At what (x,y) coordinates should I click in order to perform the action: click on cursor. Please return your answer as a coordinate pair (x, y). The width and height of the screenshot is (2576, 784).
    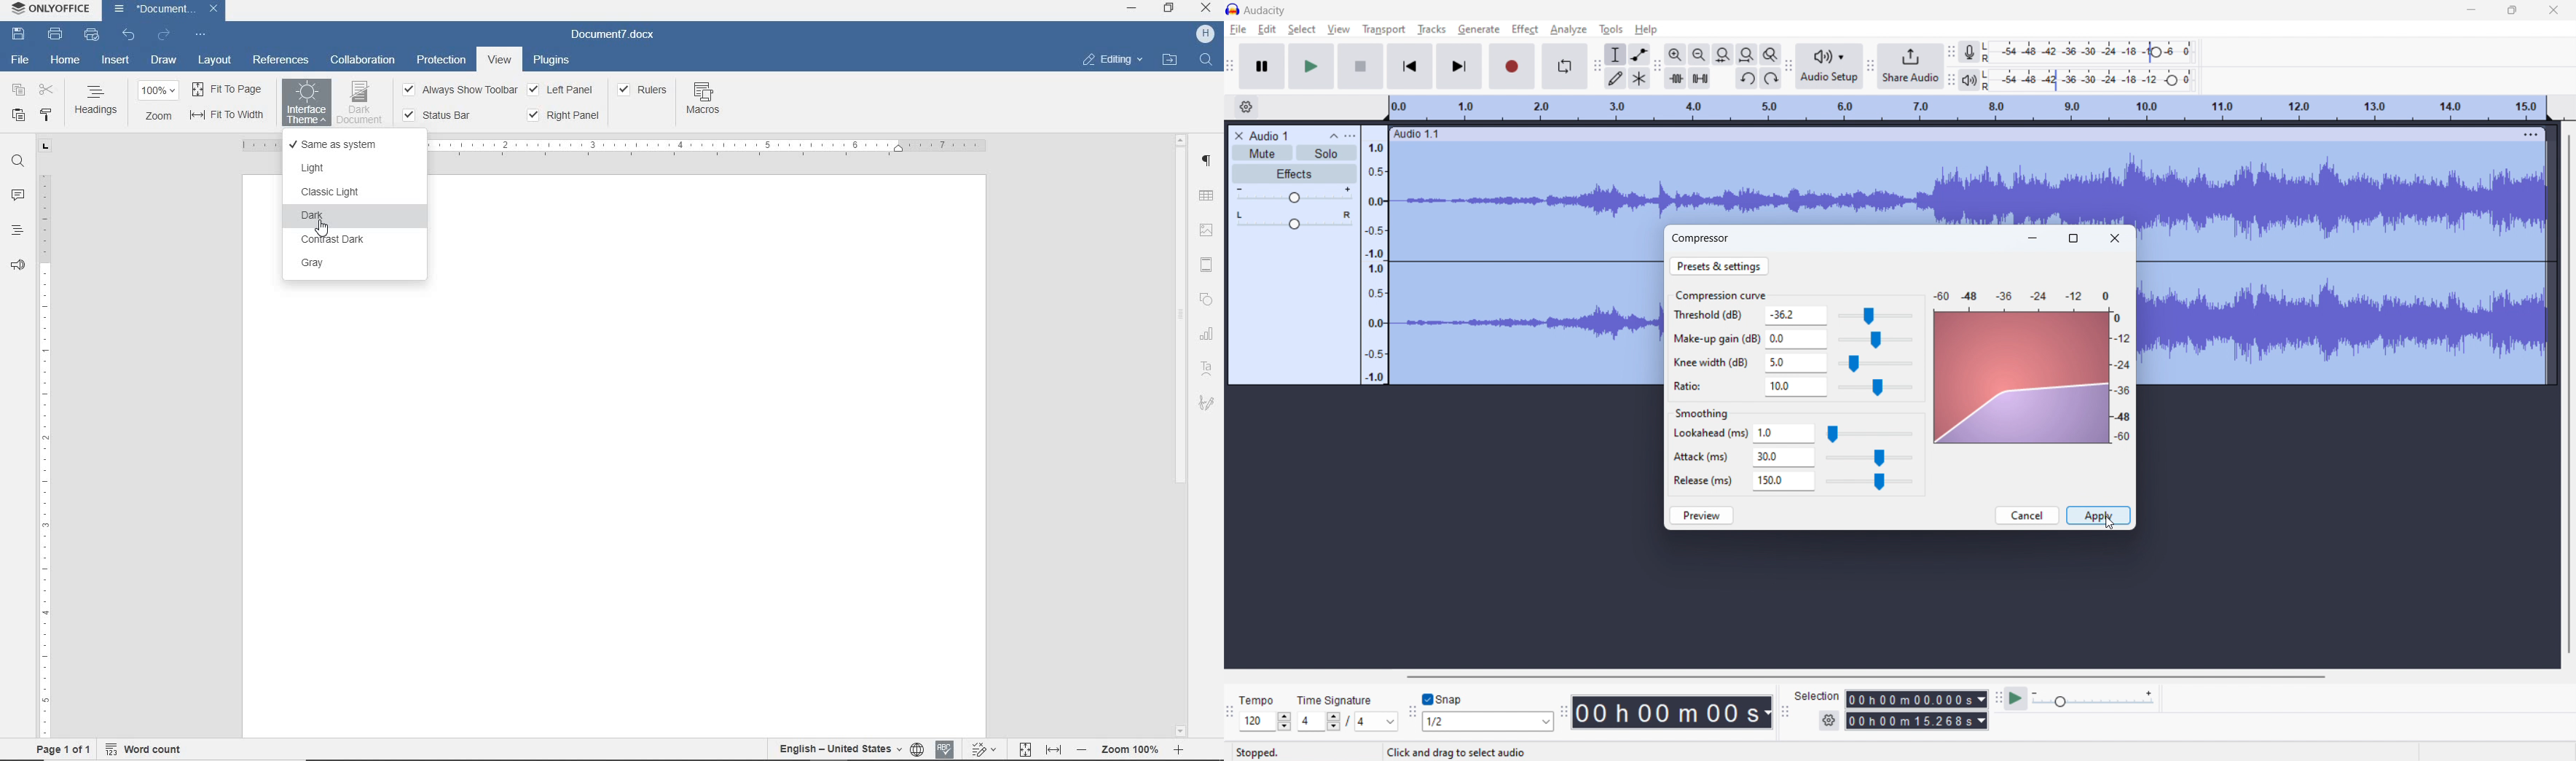
    Looking at the image, I should click on (330, 227).